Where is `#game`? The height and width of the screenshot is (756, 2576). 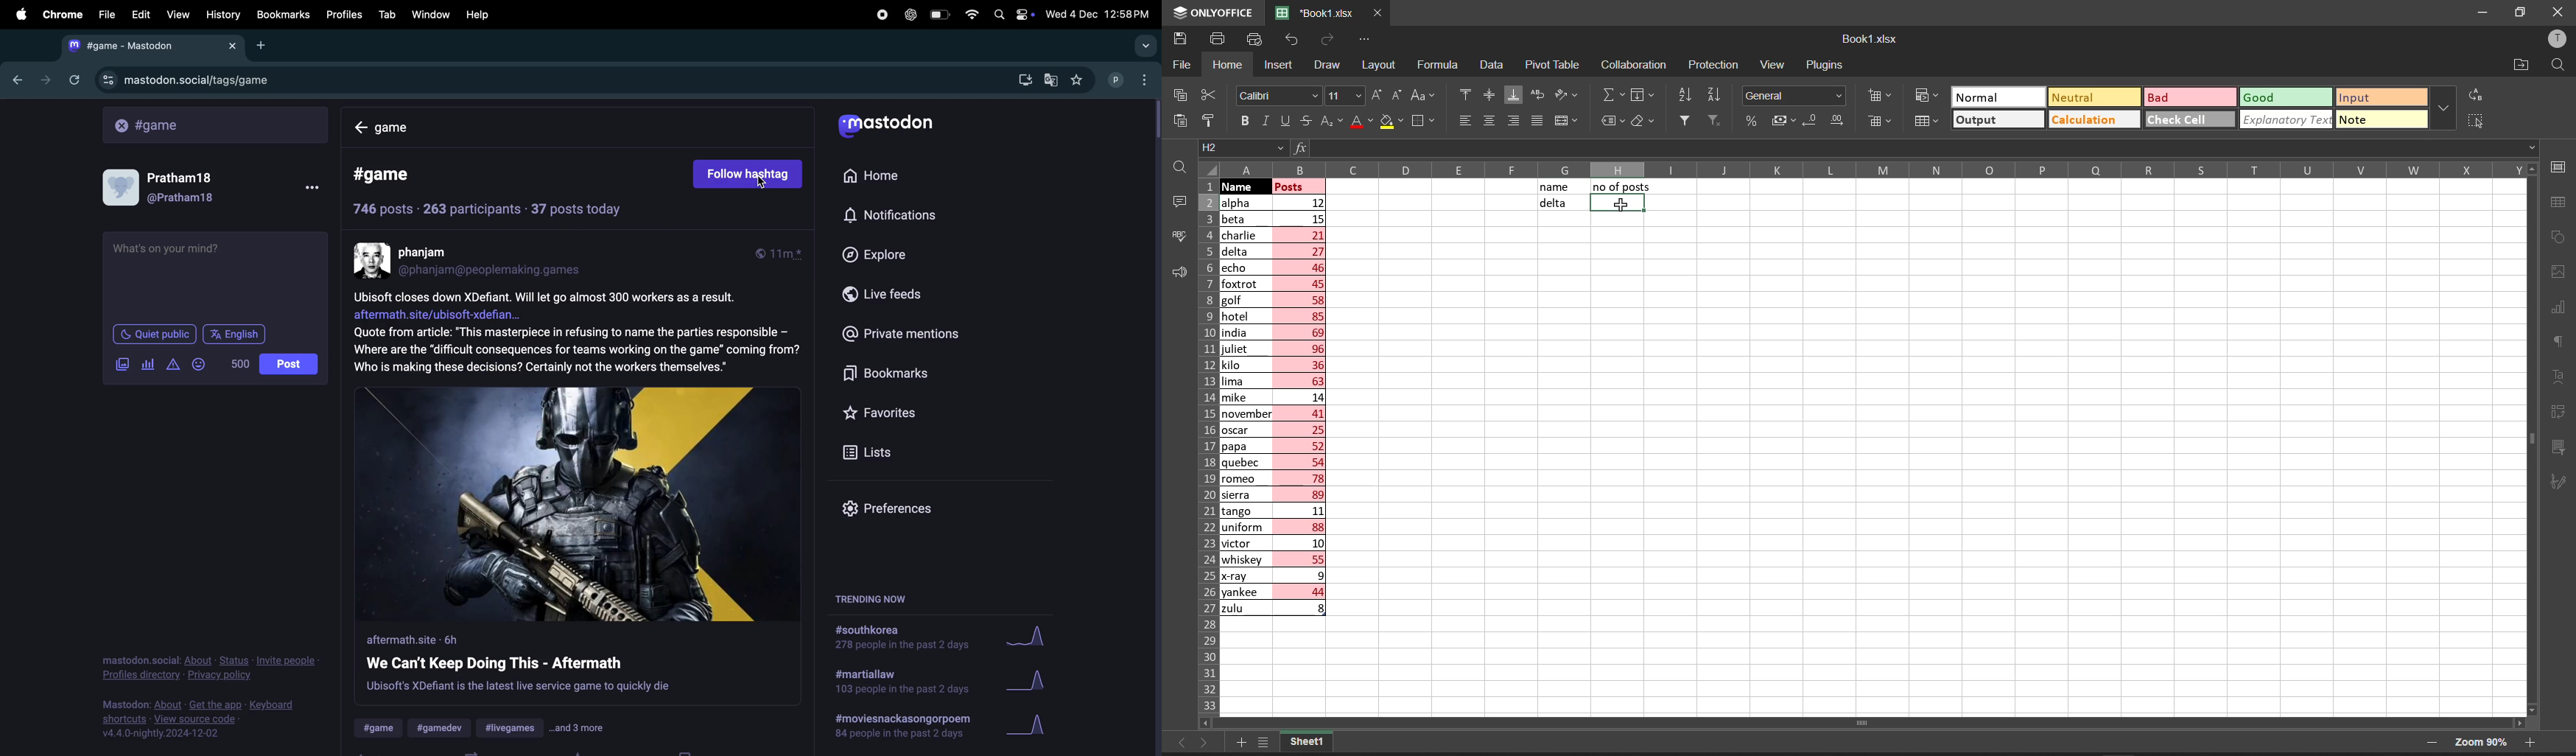 #game is located at coordinates (393, 176).